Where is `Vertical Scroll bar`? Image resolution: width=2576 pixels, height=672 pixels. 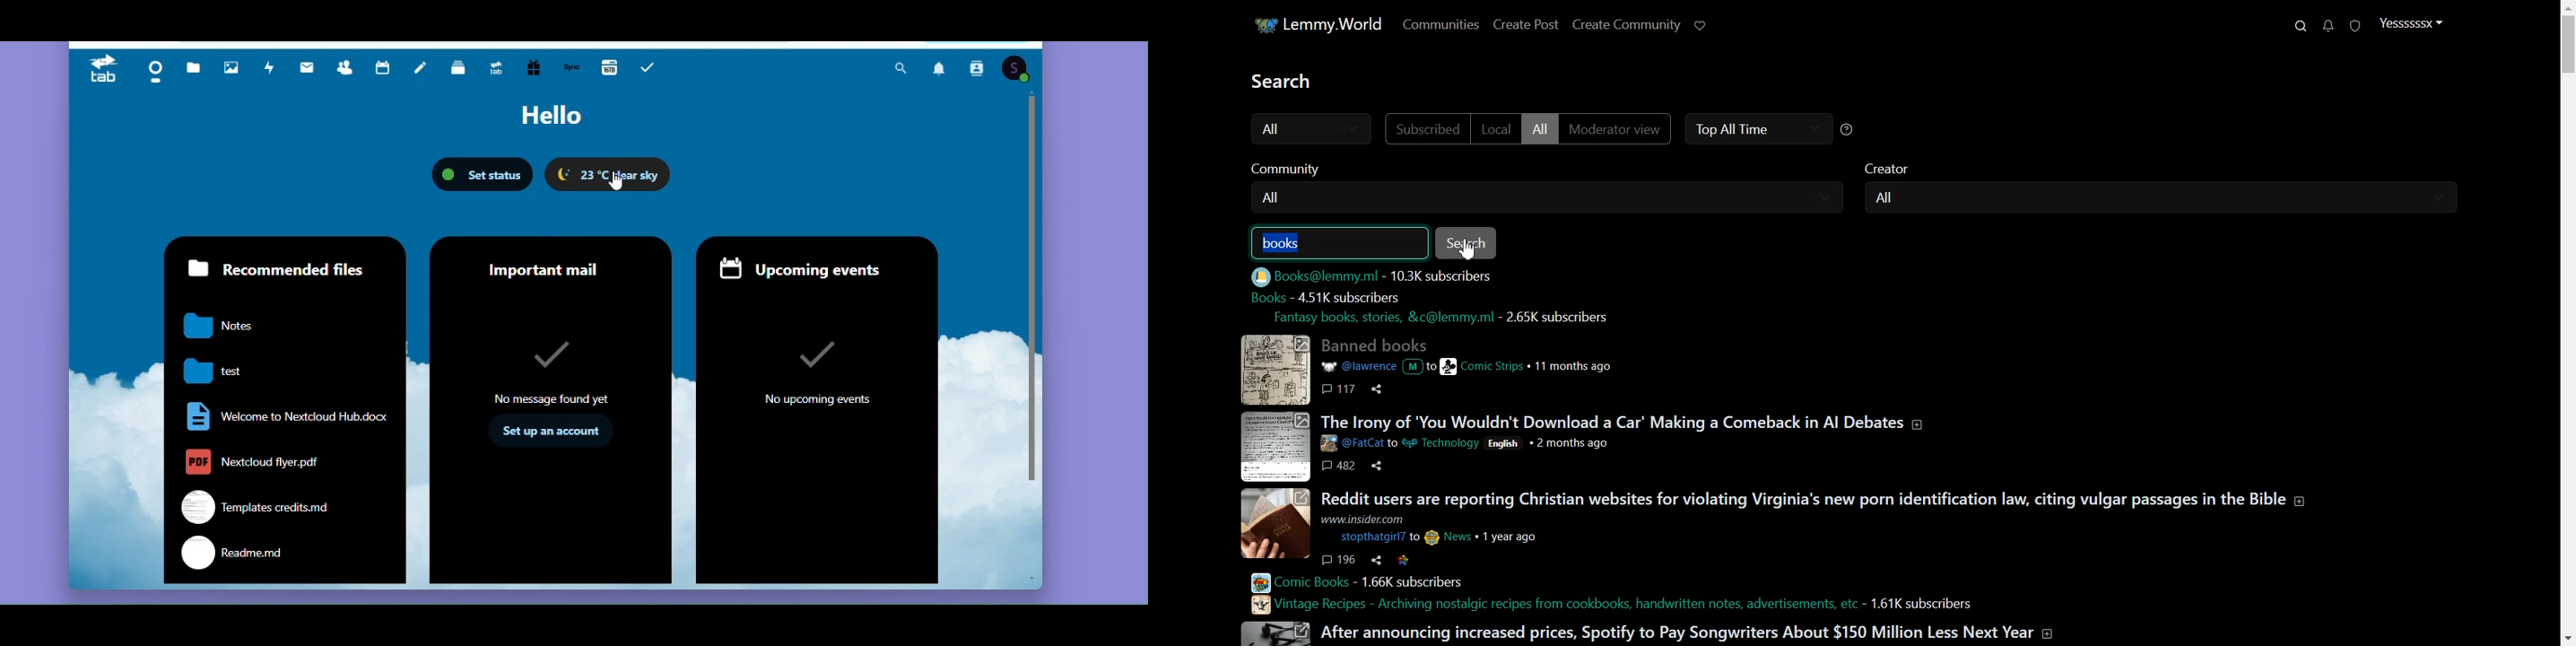 Vertical Scroll bar is located at coordinates (2568, 323).